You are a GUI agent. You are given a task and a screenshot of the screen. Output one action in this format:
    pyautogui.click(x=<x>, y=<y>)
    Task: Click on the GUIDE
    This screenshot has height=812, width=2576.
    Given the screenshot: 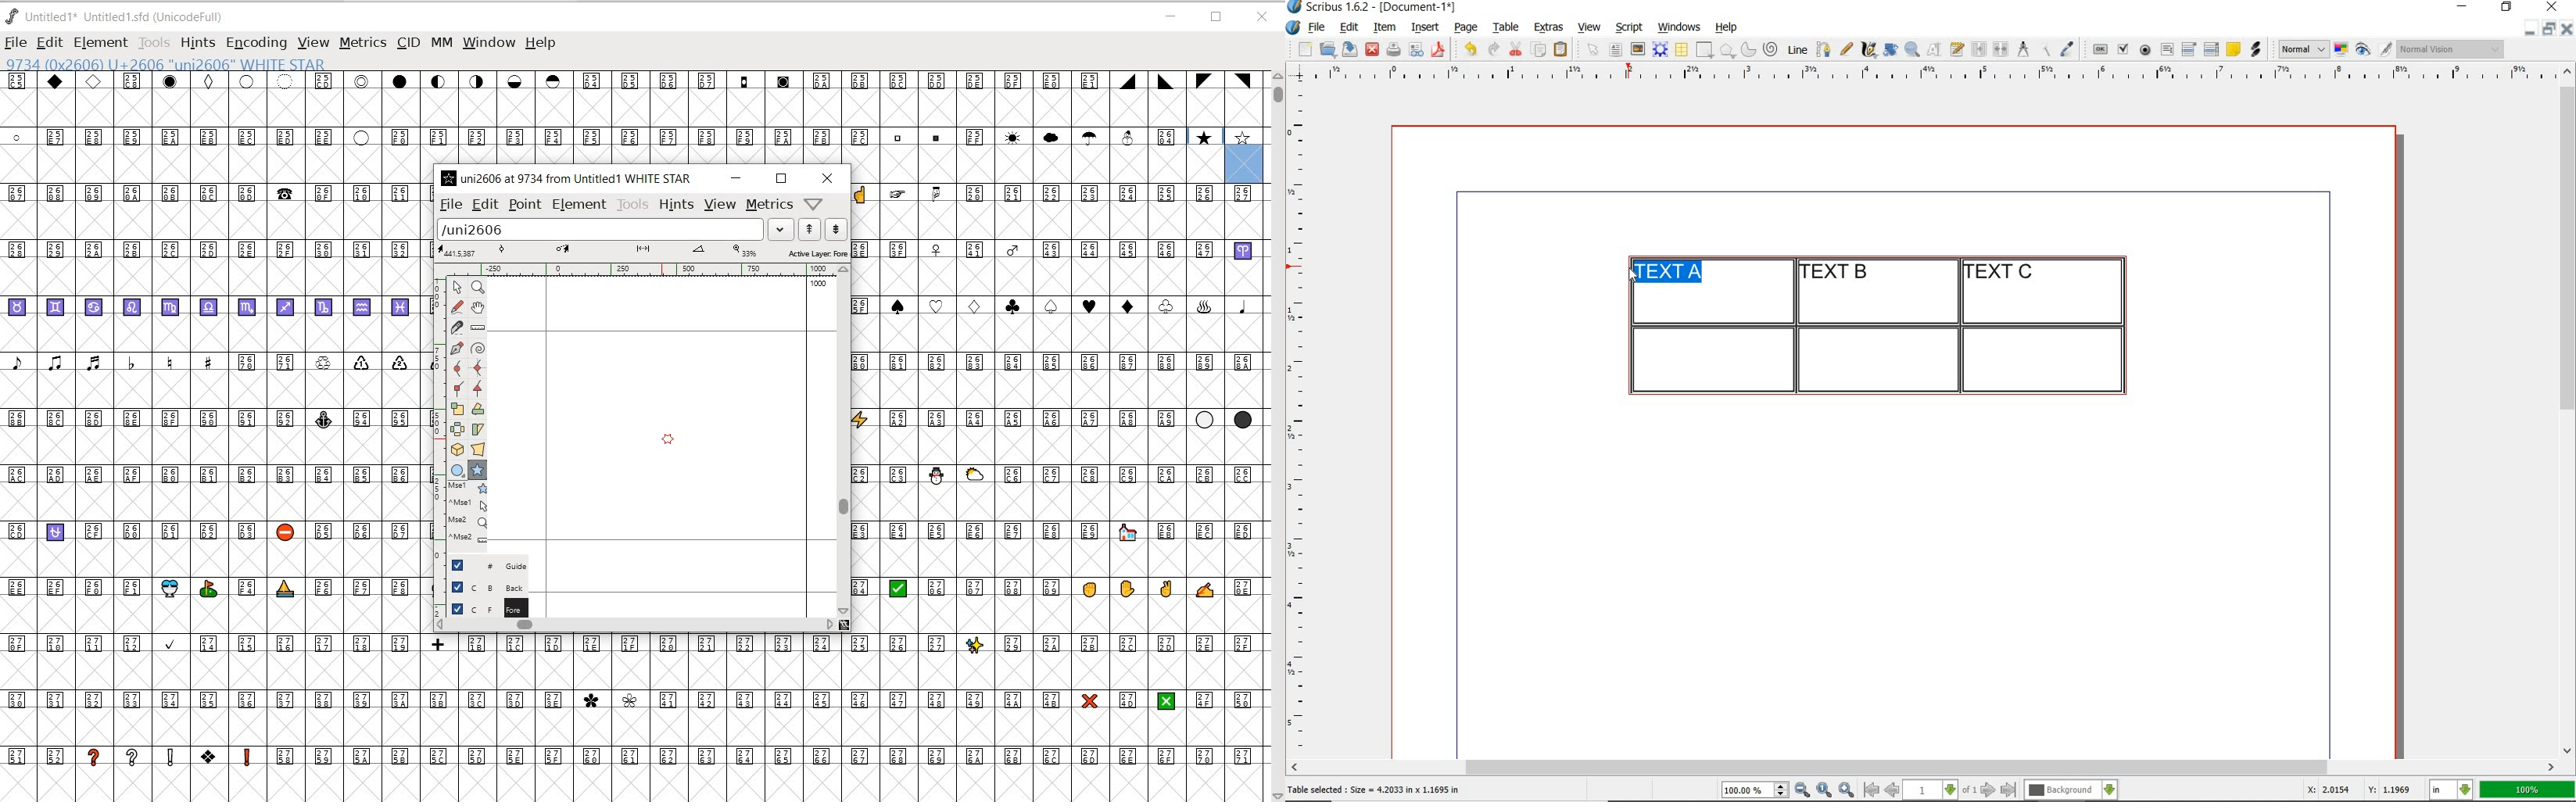 What is the action you would take?
    pyautogui.click(x=481, y=565)
    